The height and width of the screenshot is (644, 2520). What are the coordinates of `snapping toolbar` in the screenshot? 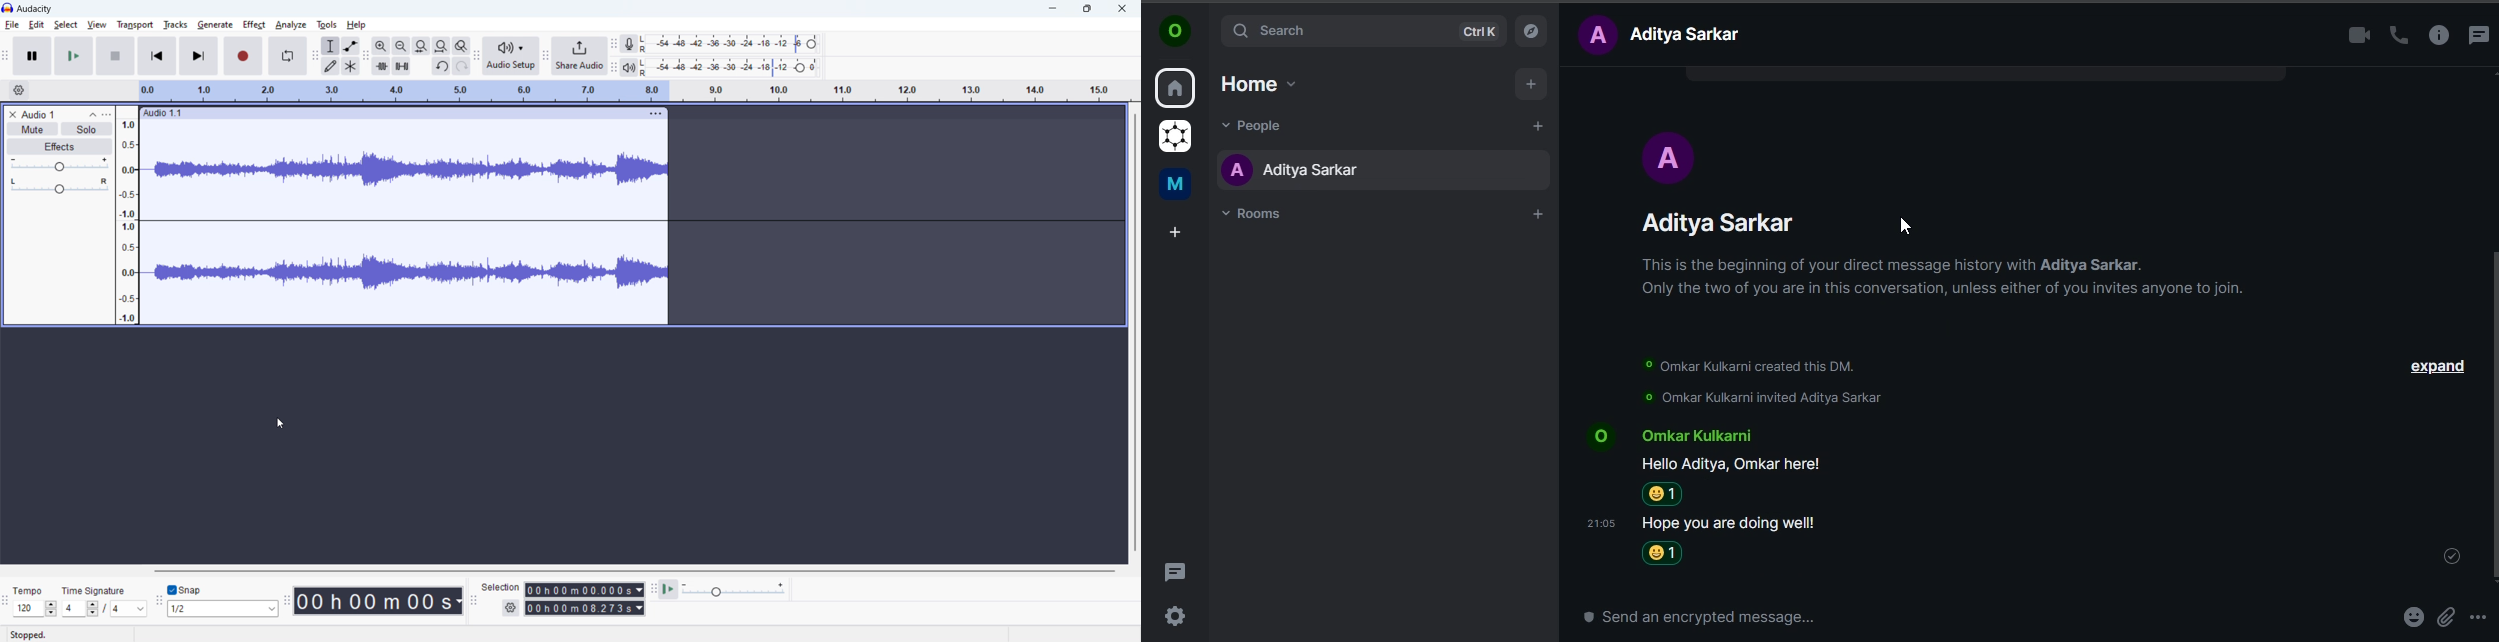 It's located at (158, 600).